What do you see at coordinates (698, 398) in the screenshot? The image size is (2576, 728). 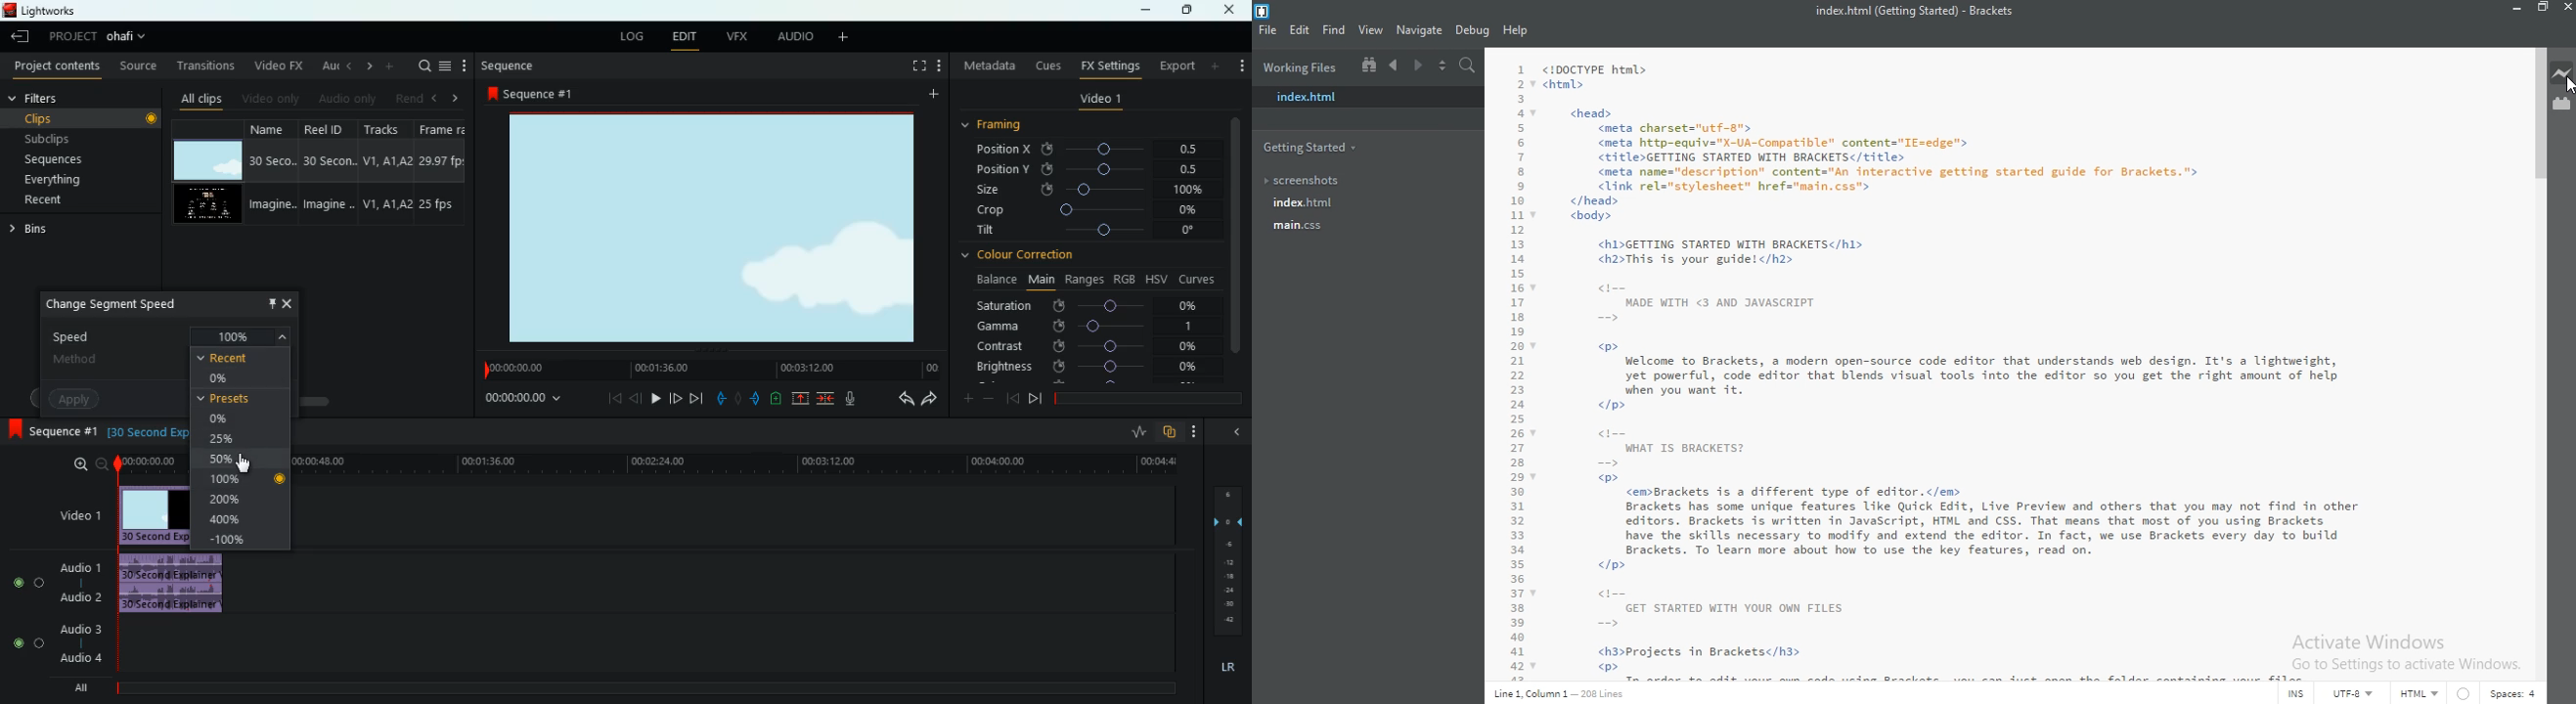 I see `end` at bounding box center [698, 398].